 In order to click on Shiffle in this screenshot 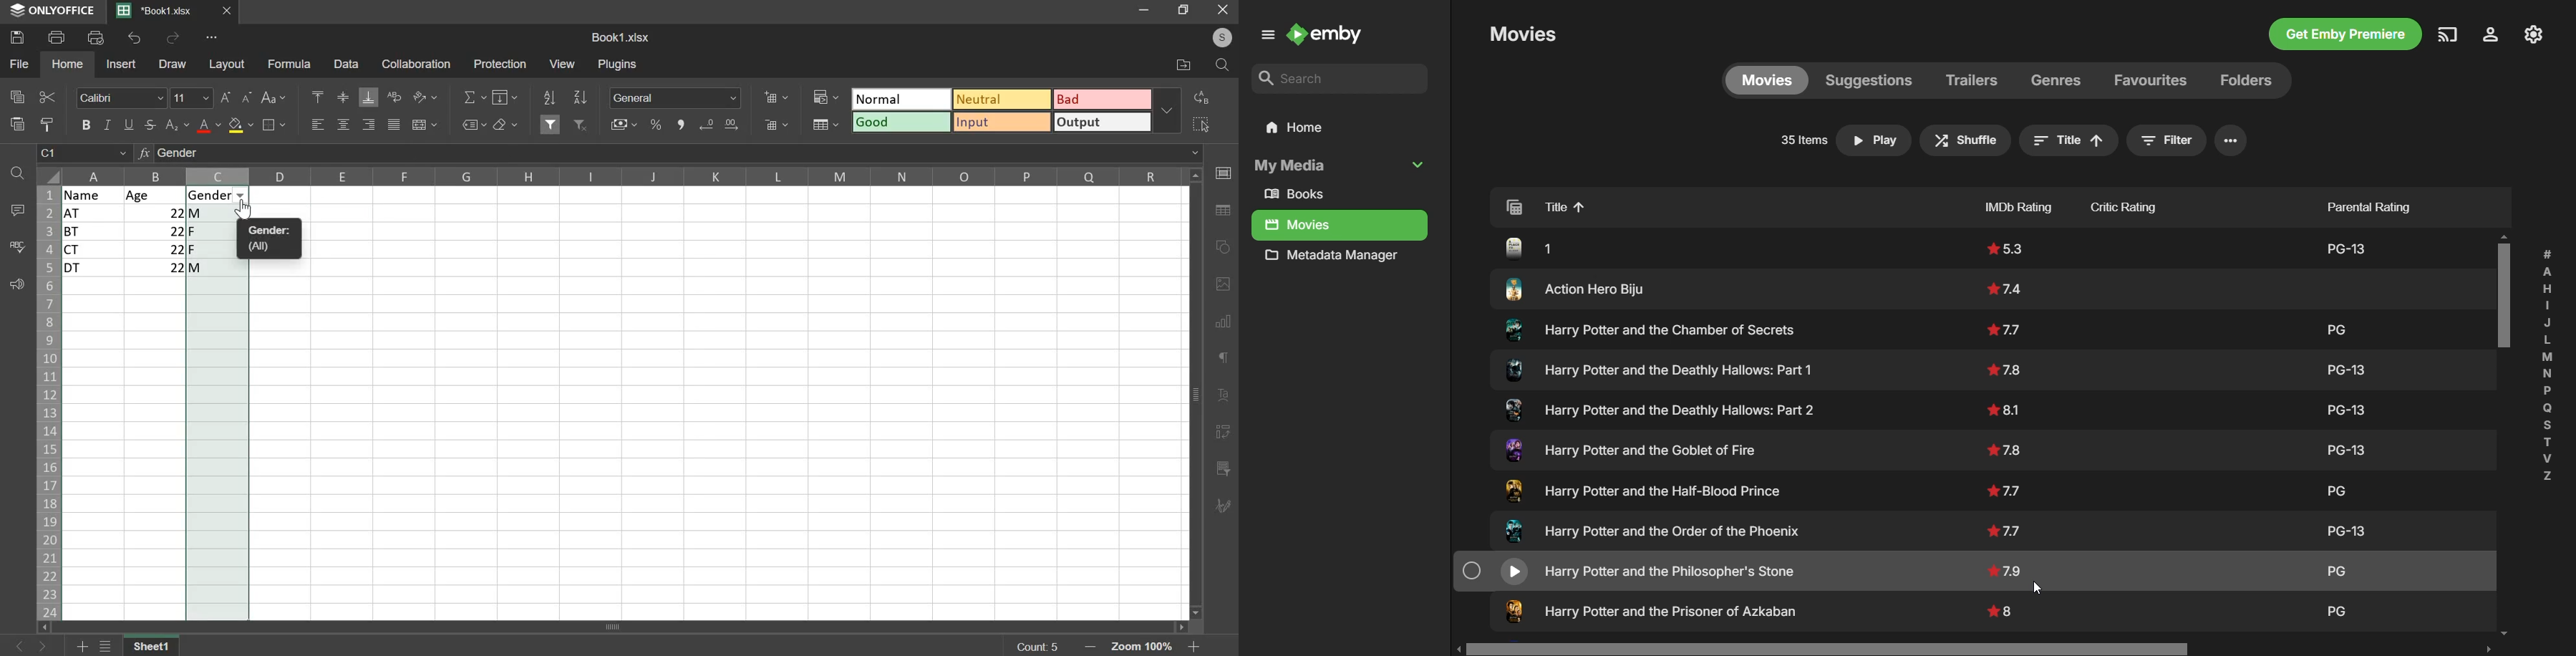, I will do `click(1967, 140)`.